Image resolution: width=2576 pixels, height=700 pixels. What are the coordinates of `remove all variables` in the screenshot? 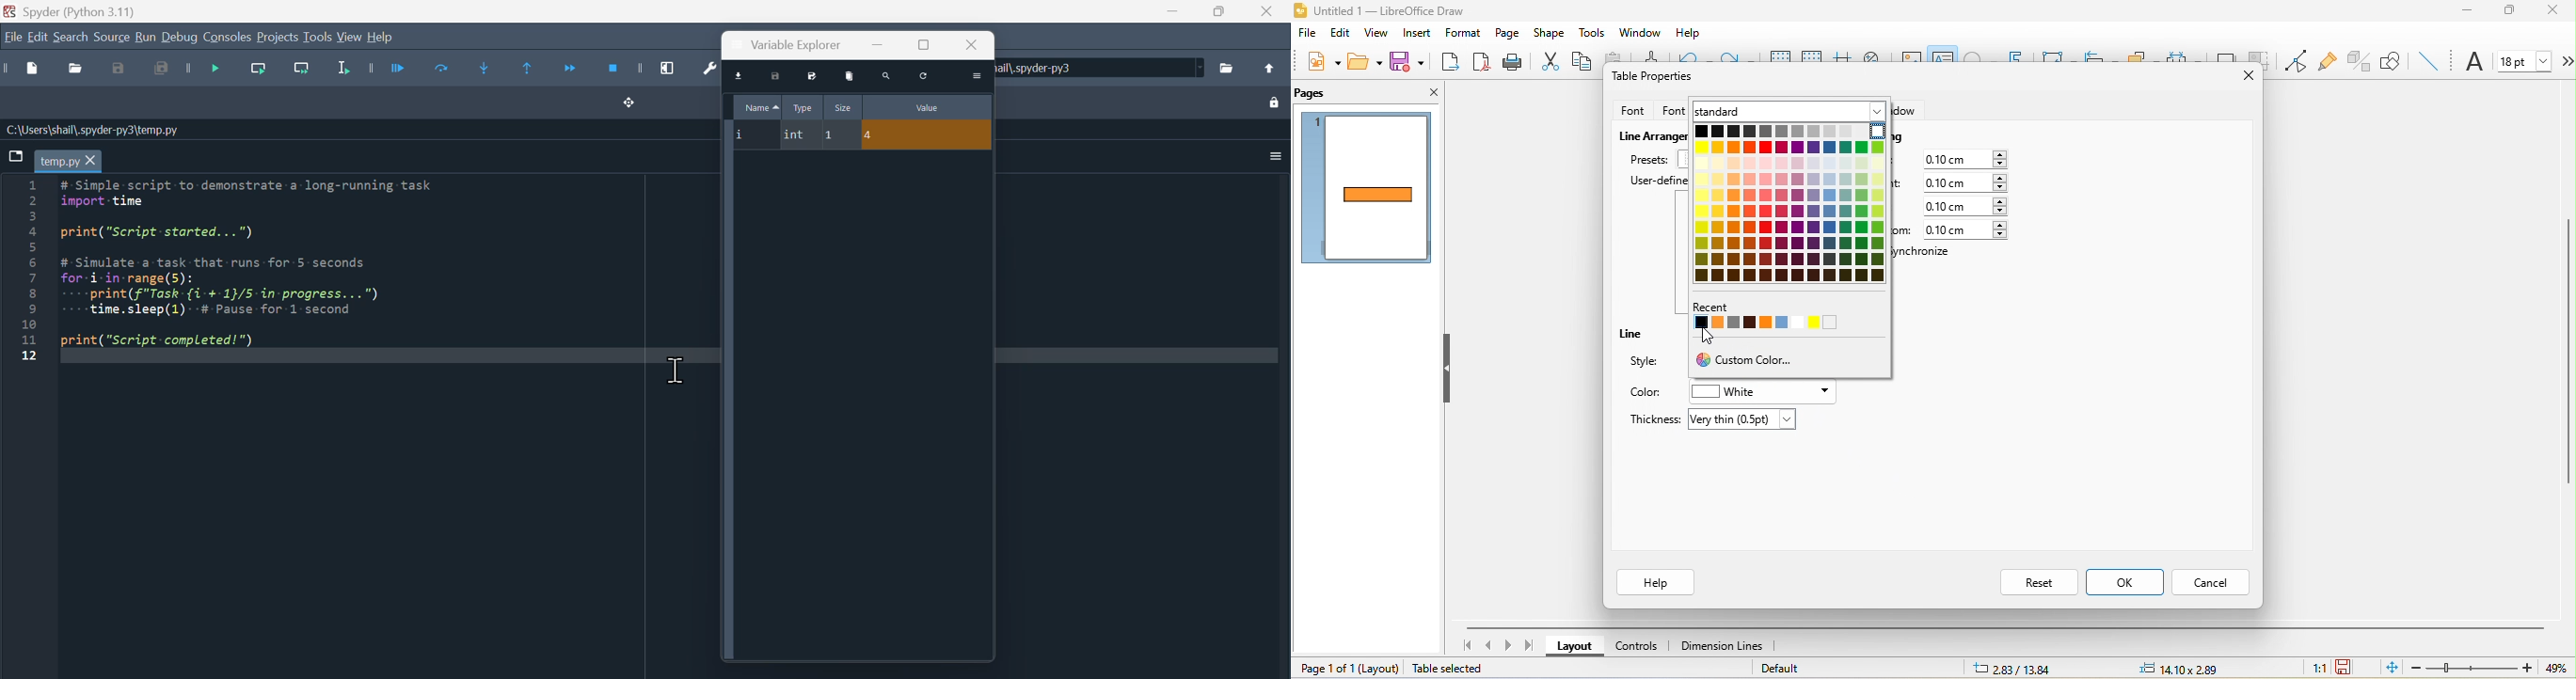 It's located at (850, 75).